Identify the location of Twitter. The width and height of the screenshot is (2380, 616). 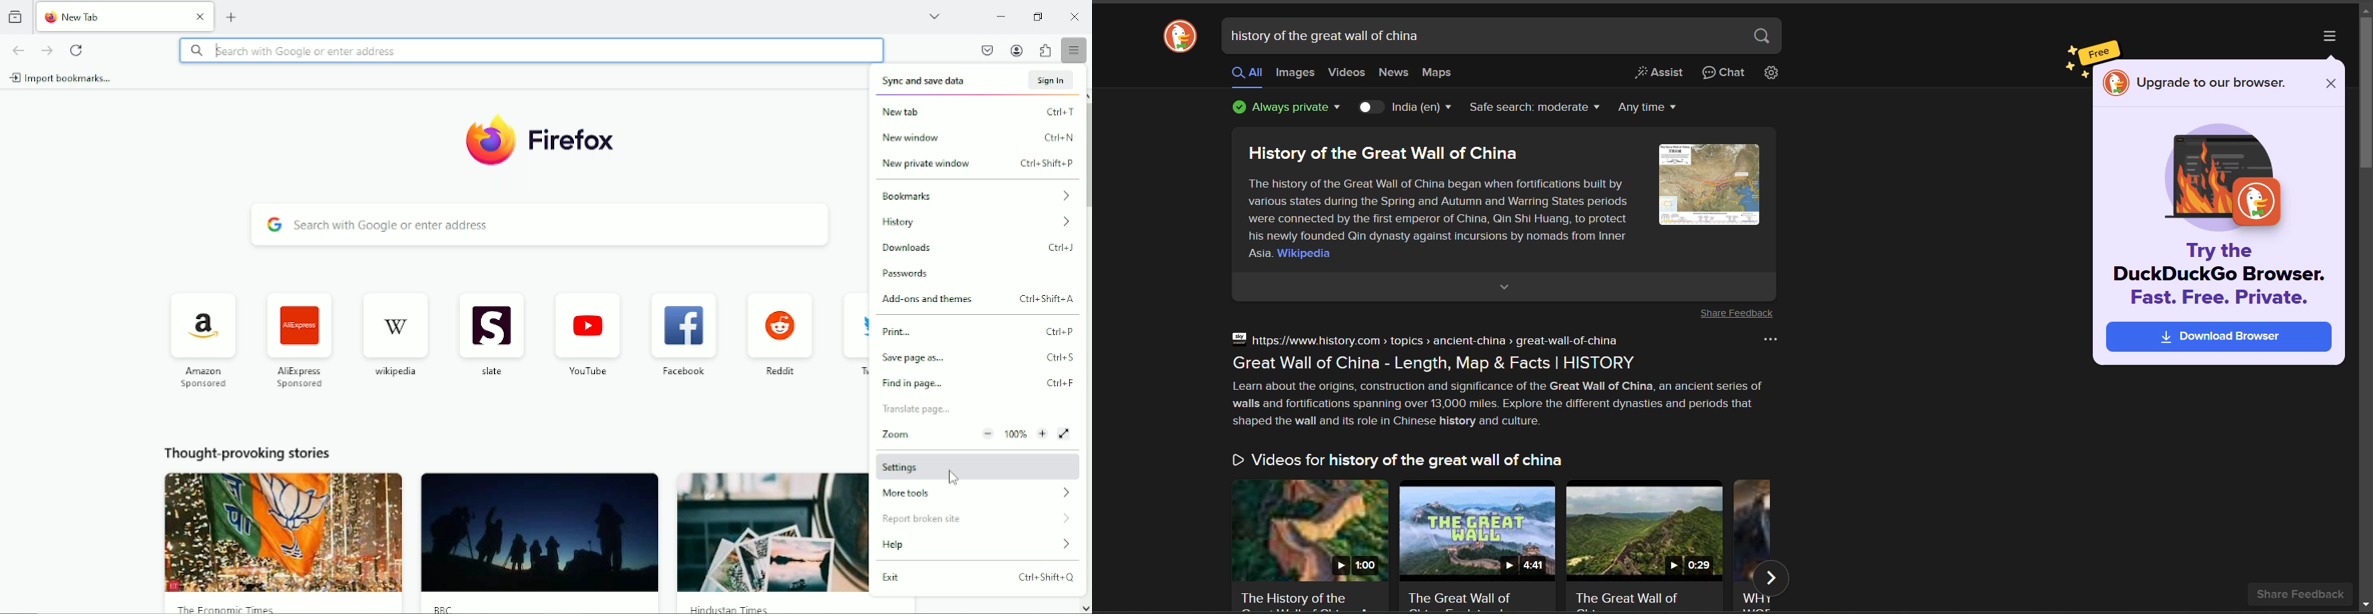
(852, 337).